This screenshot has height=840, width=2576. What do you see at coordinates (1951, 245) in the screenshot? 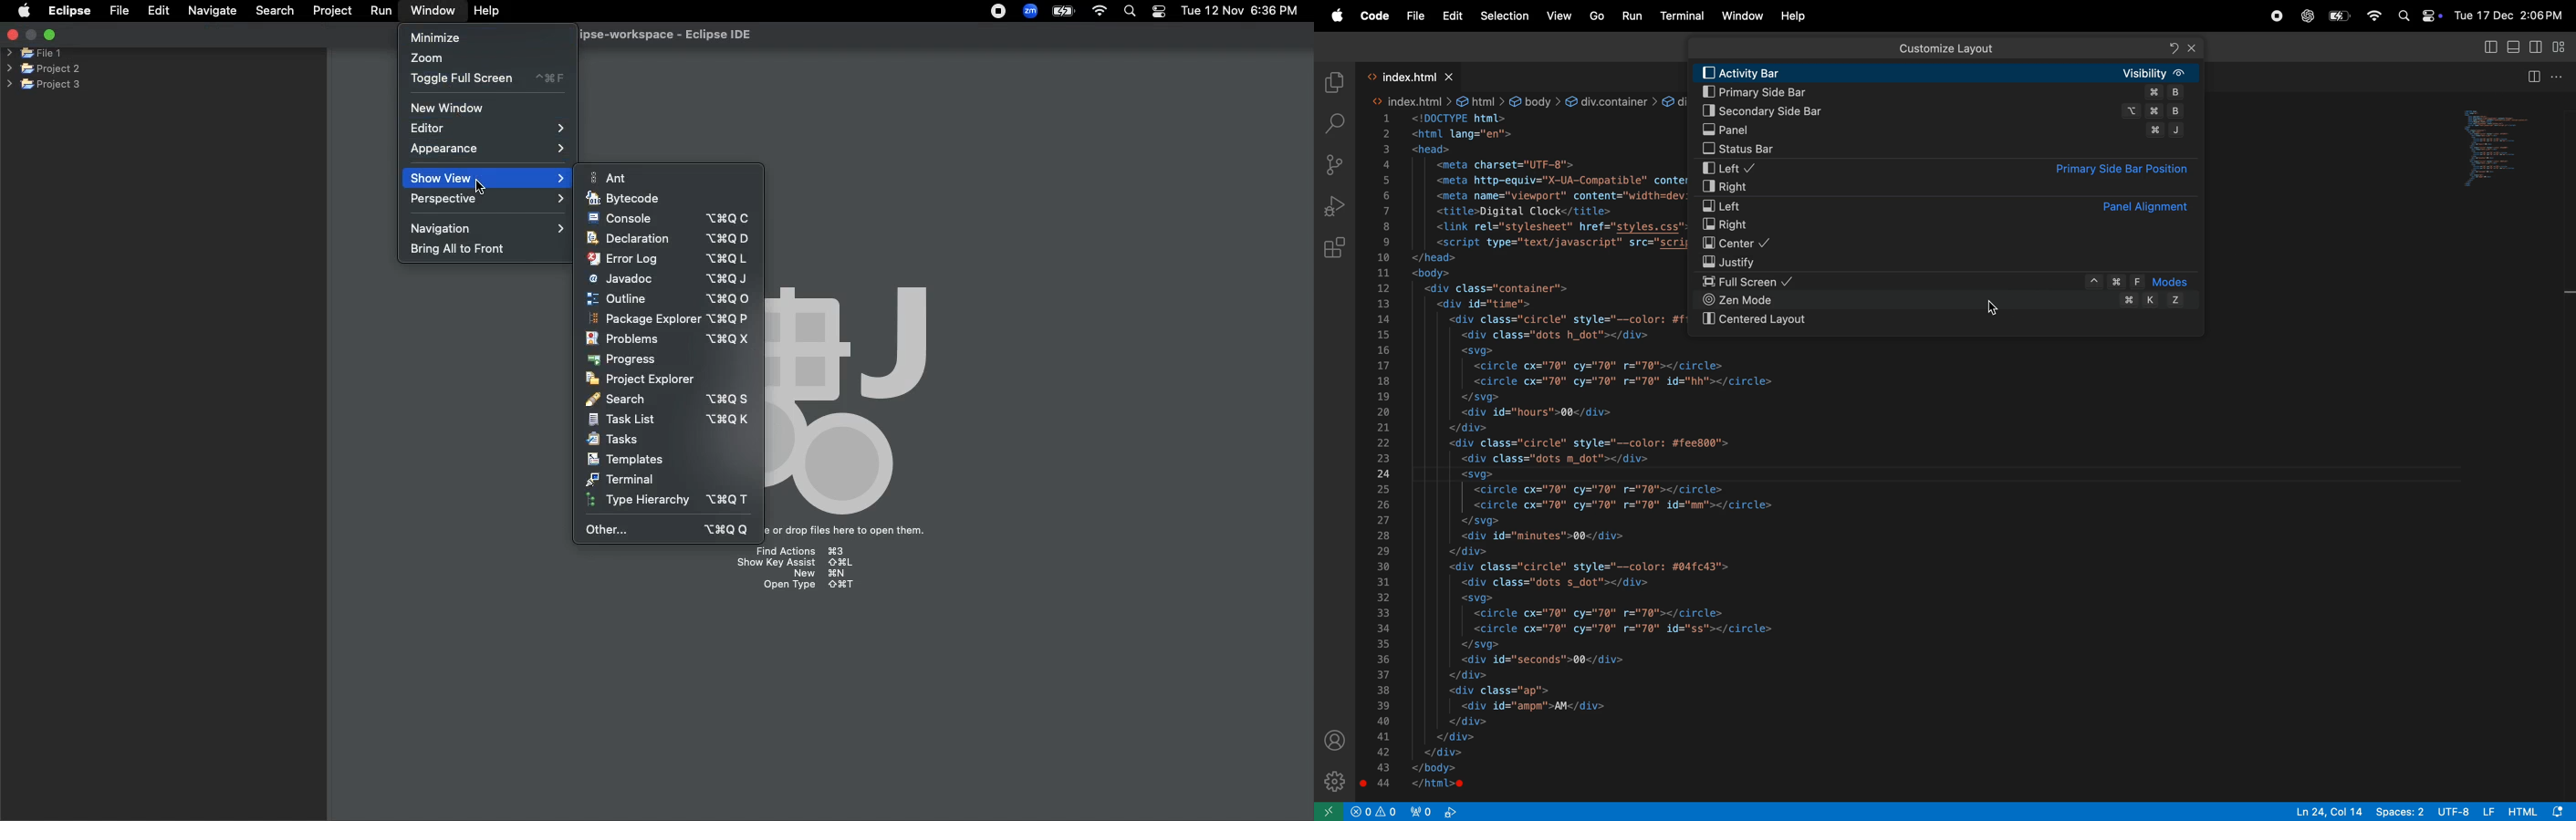
I see `center` at bounding box center [1951, 245].